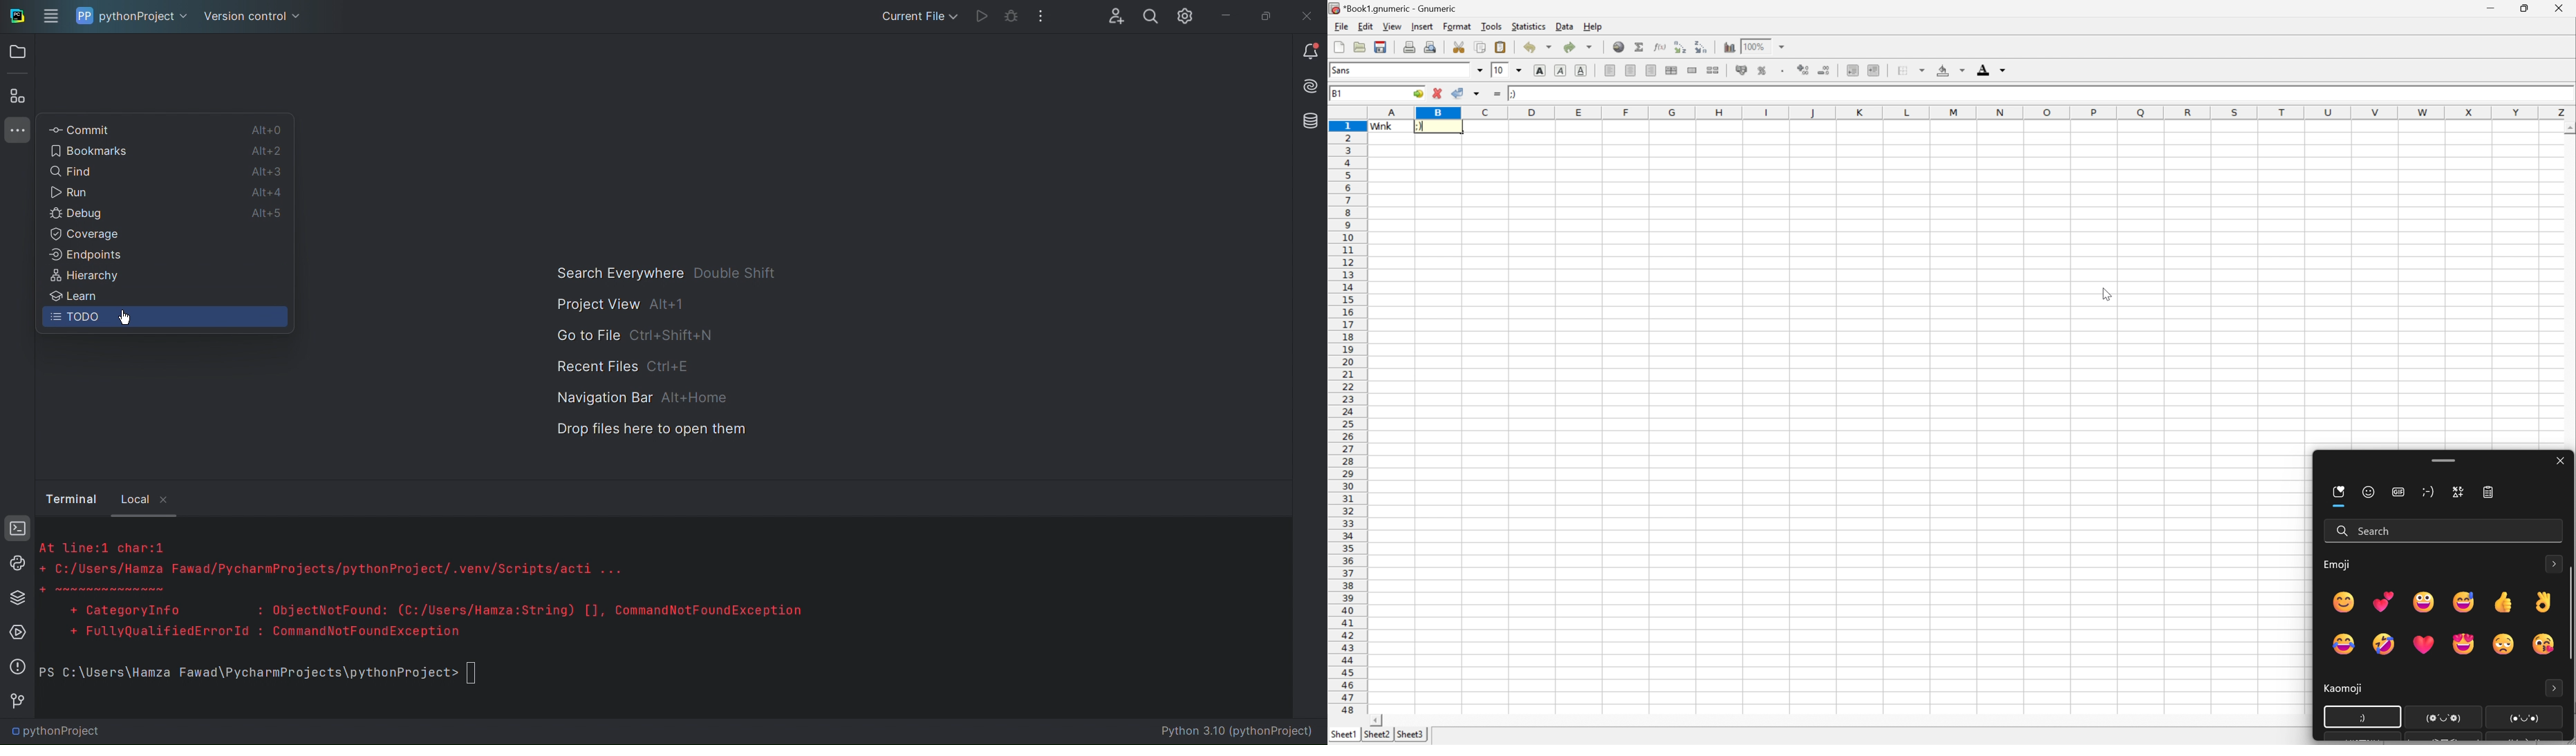 The width and height of the screenshot is (2576, 756). What do you see at coordinates (1910, 70) in the screenshot?
I see `borders` at bounding box center [1910, 70].